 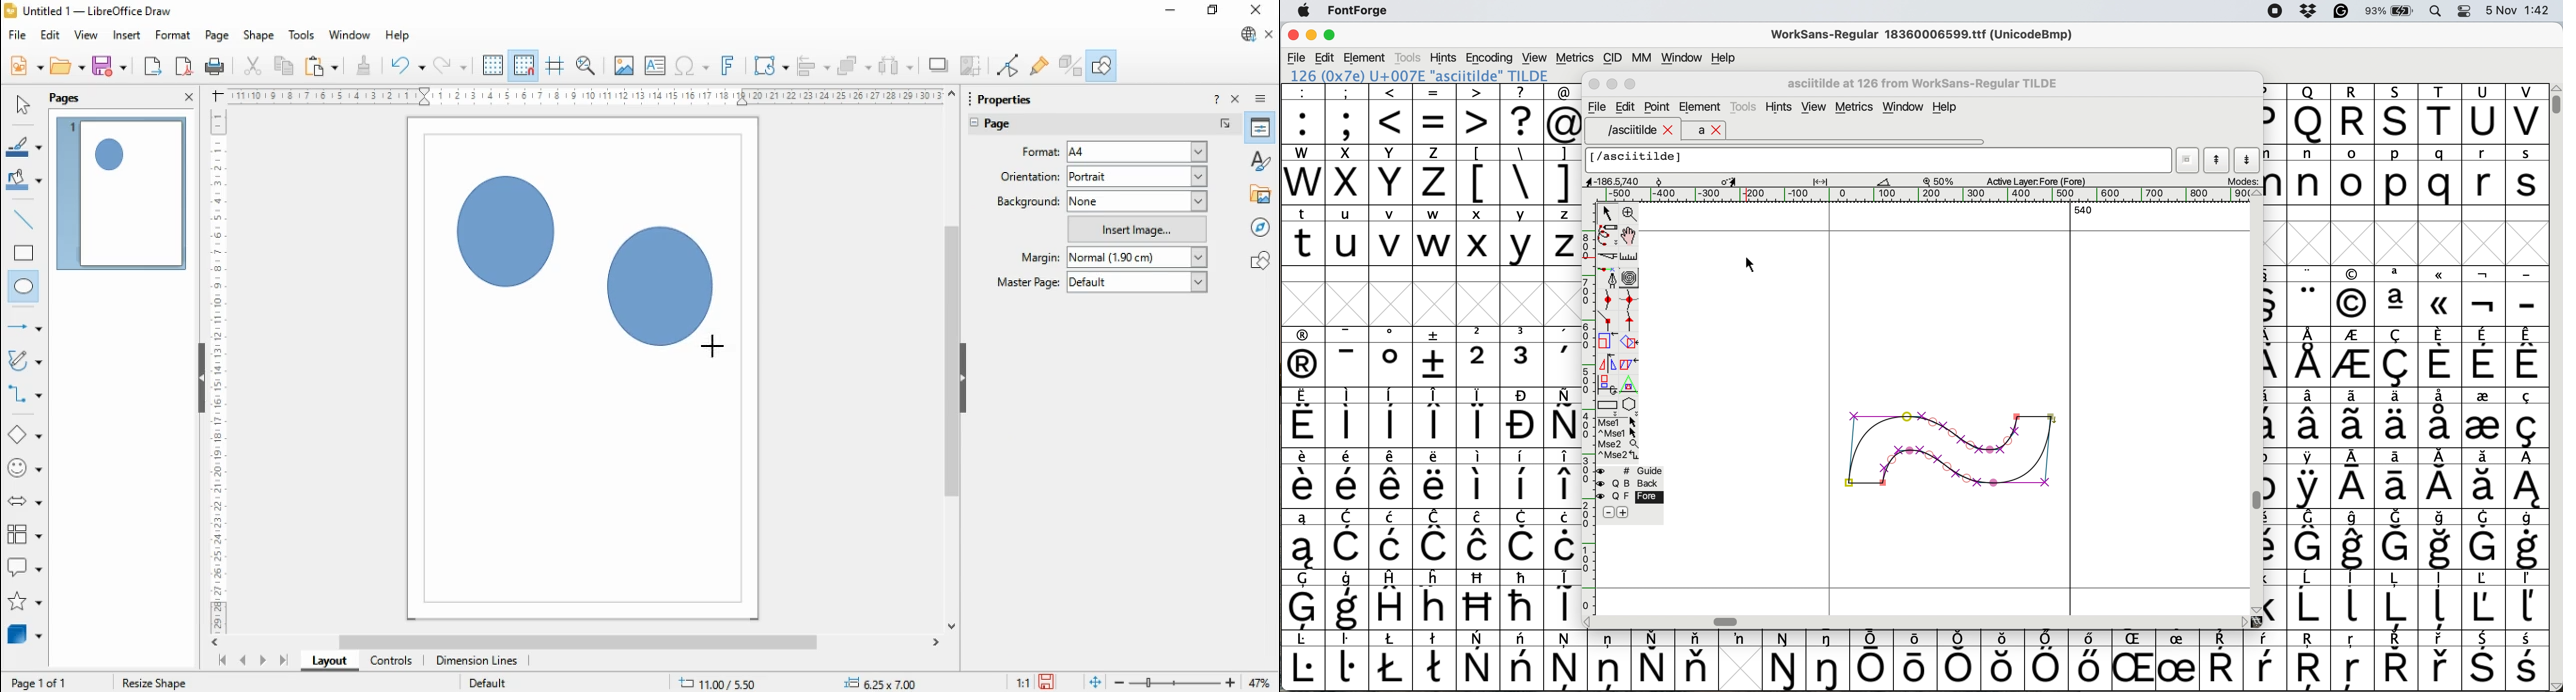 What do you see at coordinates (2483, 600) in the screenshot?
I see `symbol` at bounding box center [2483, 600].